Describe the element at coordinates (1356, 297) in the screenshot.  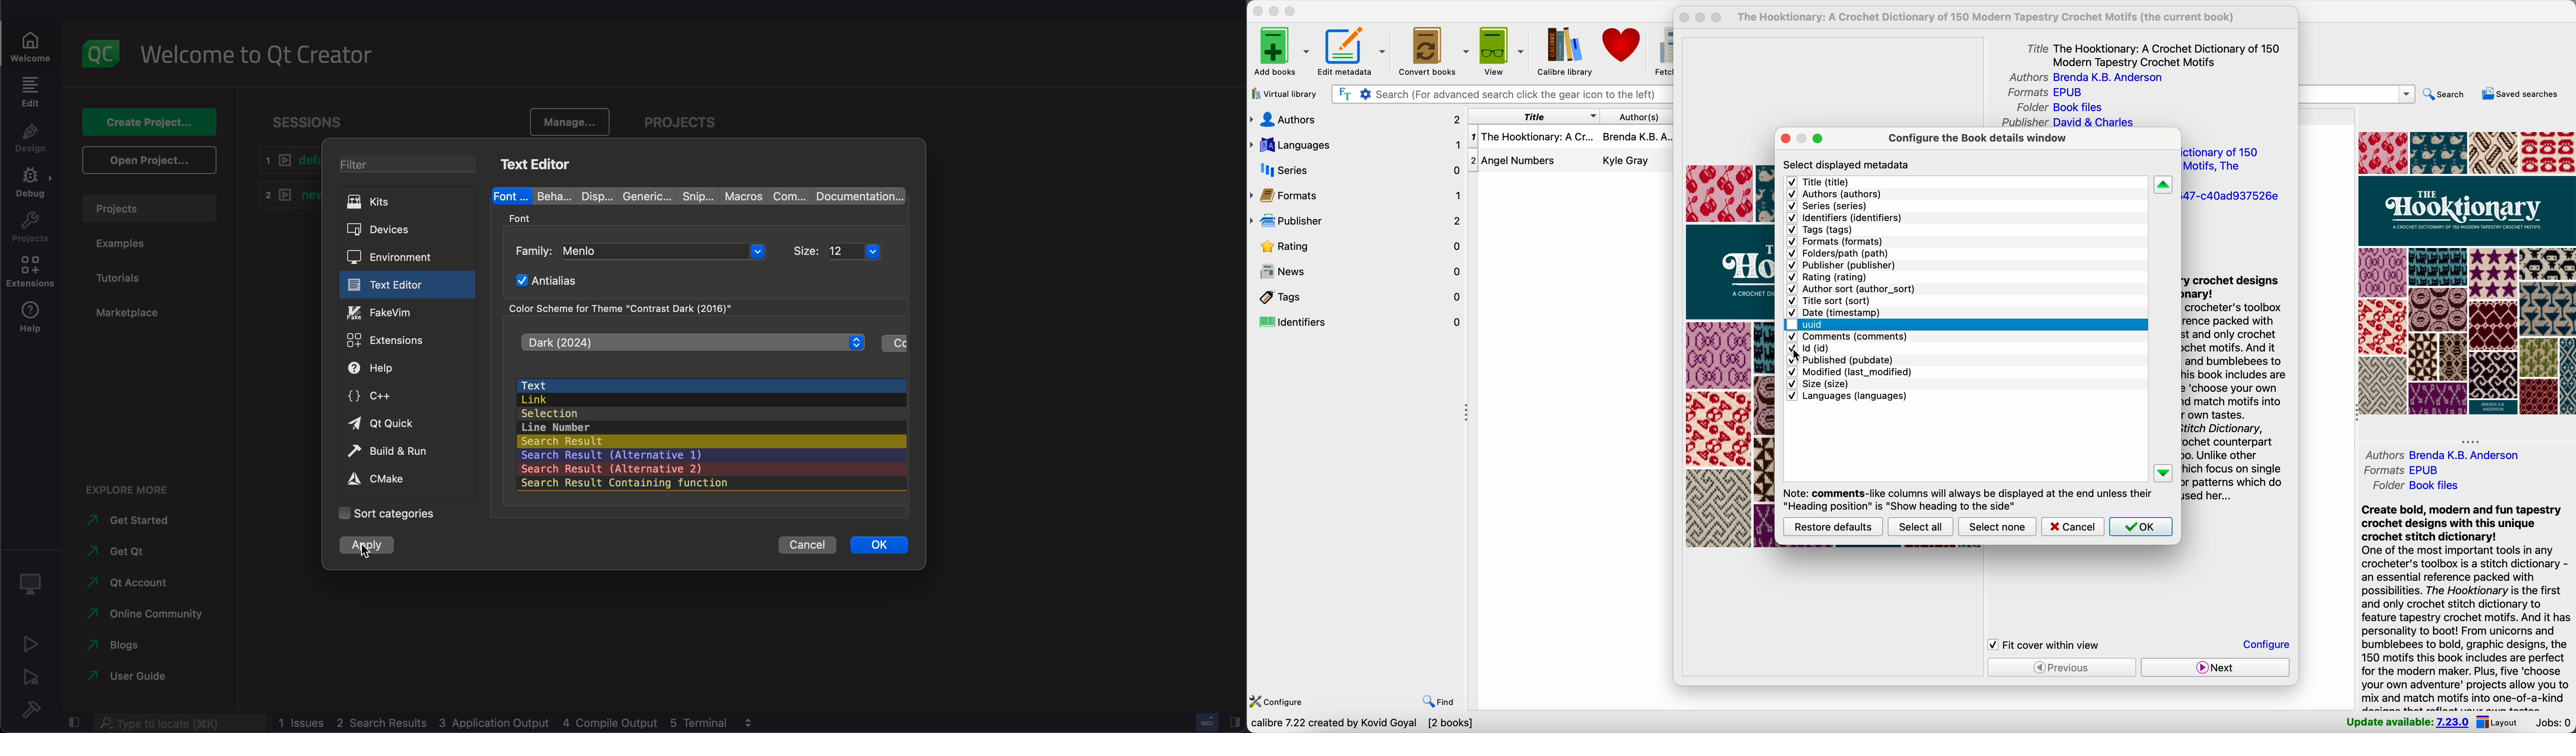
I see `tags` at that location.